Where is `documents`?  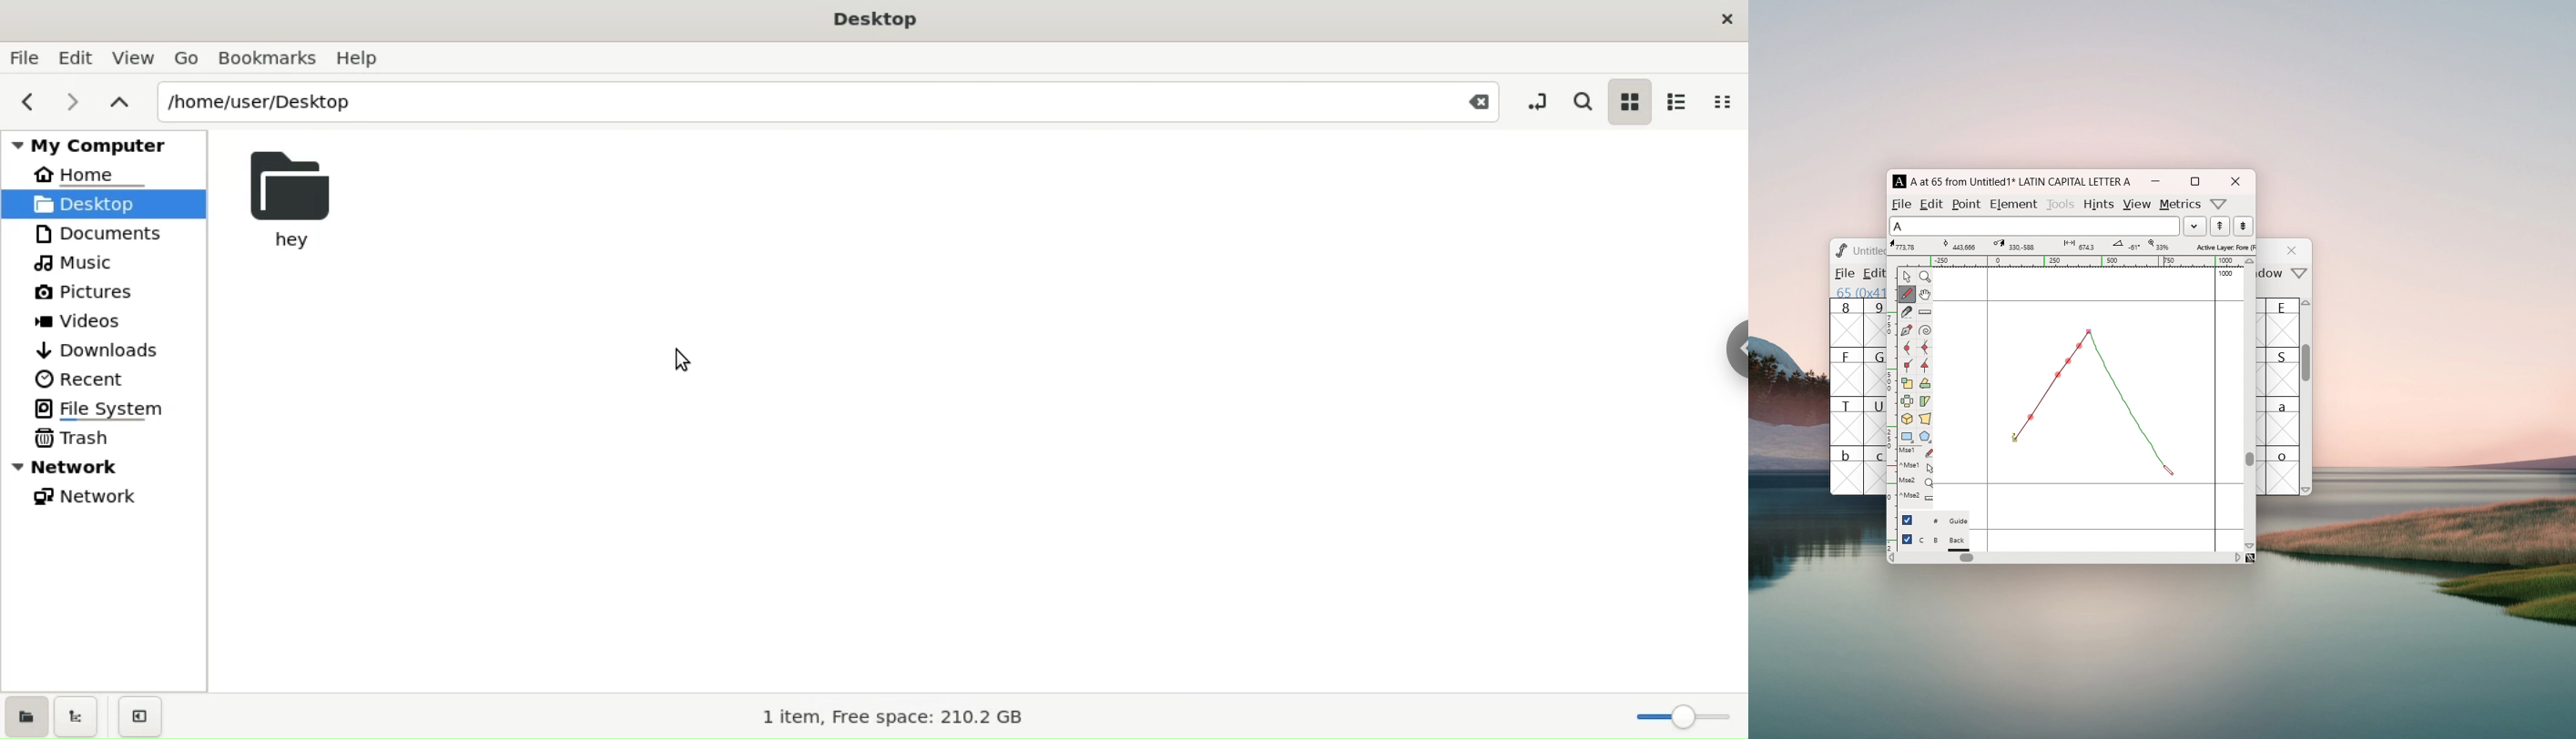 documents is located at coordinates (101, 233).